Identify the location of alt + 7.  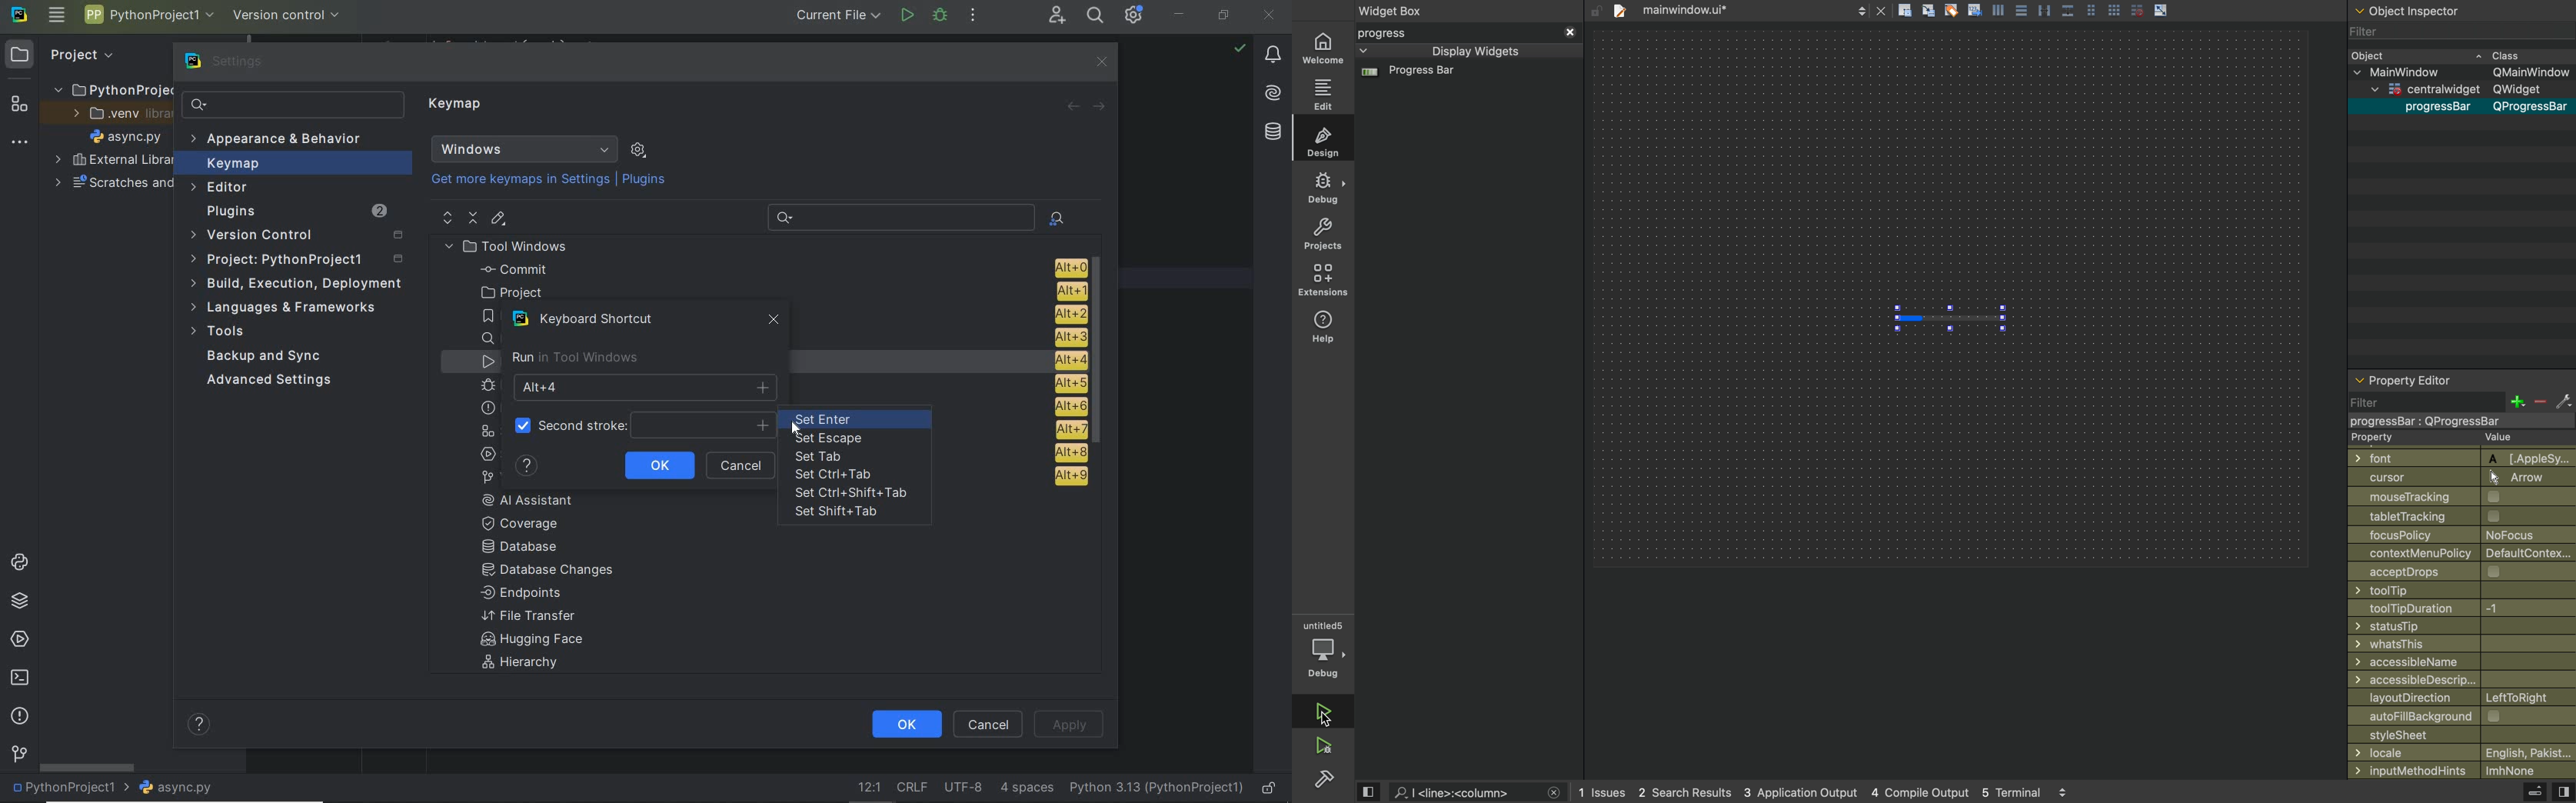
(1070, 429).